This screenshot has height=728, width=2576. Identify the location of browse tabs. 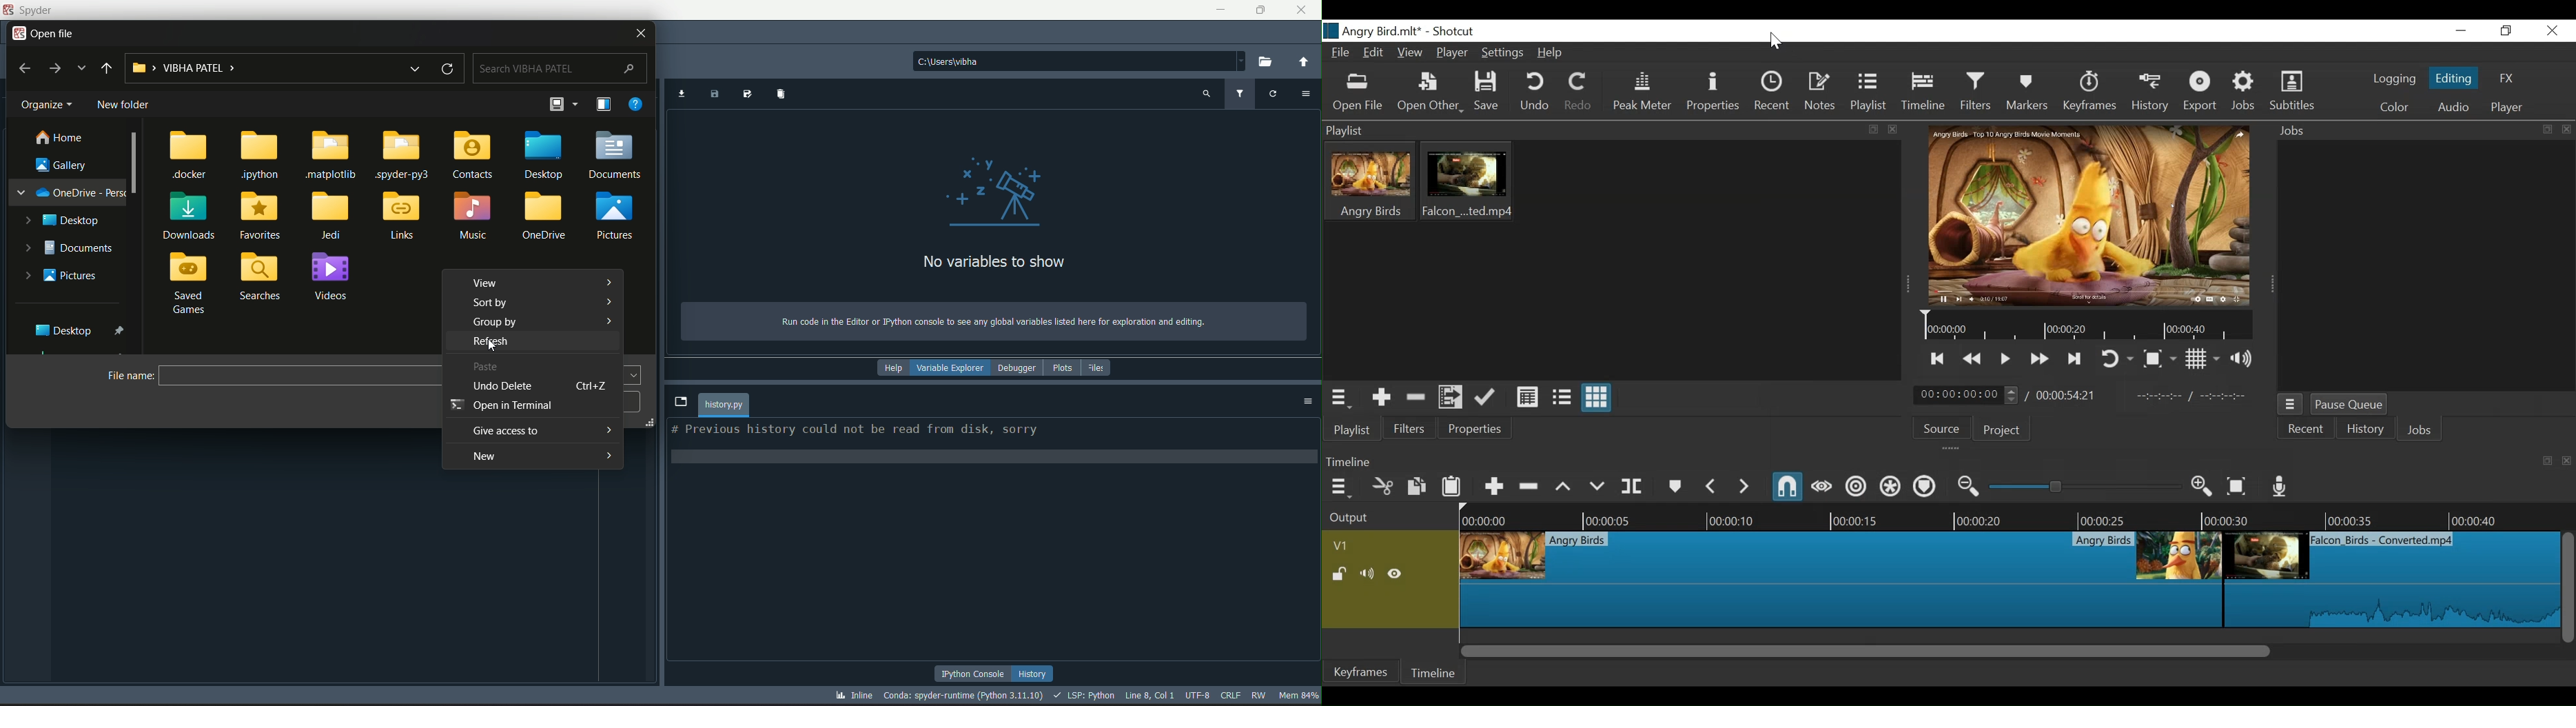
(680, 403).